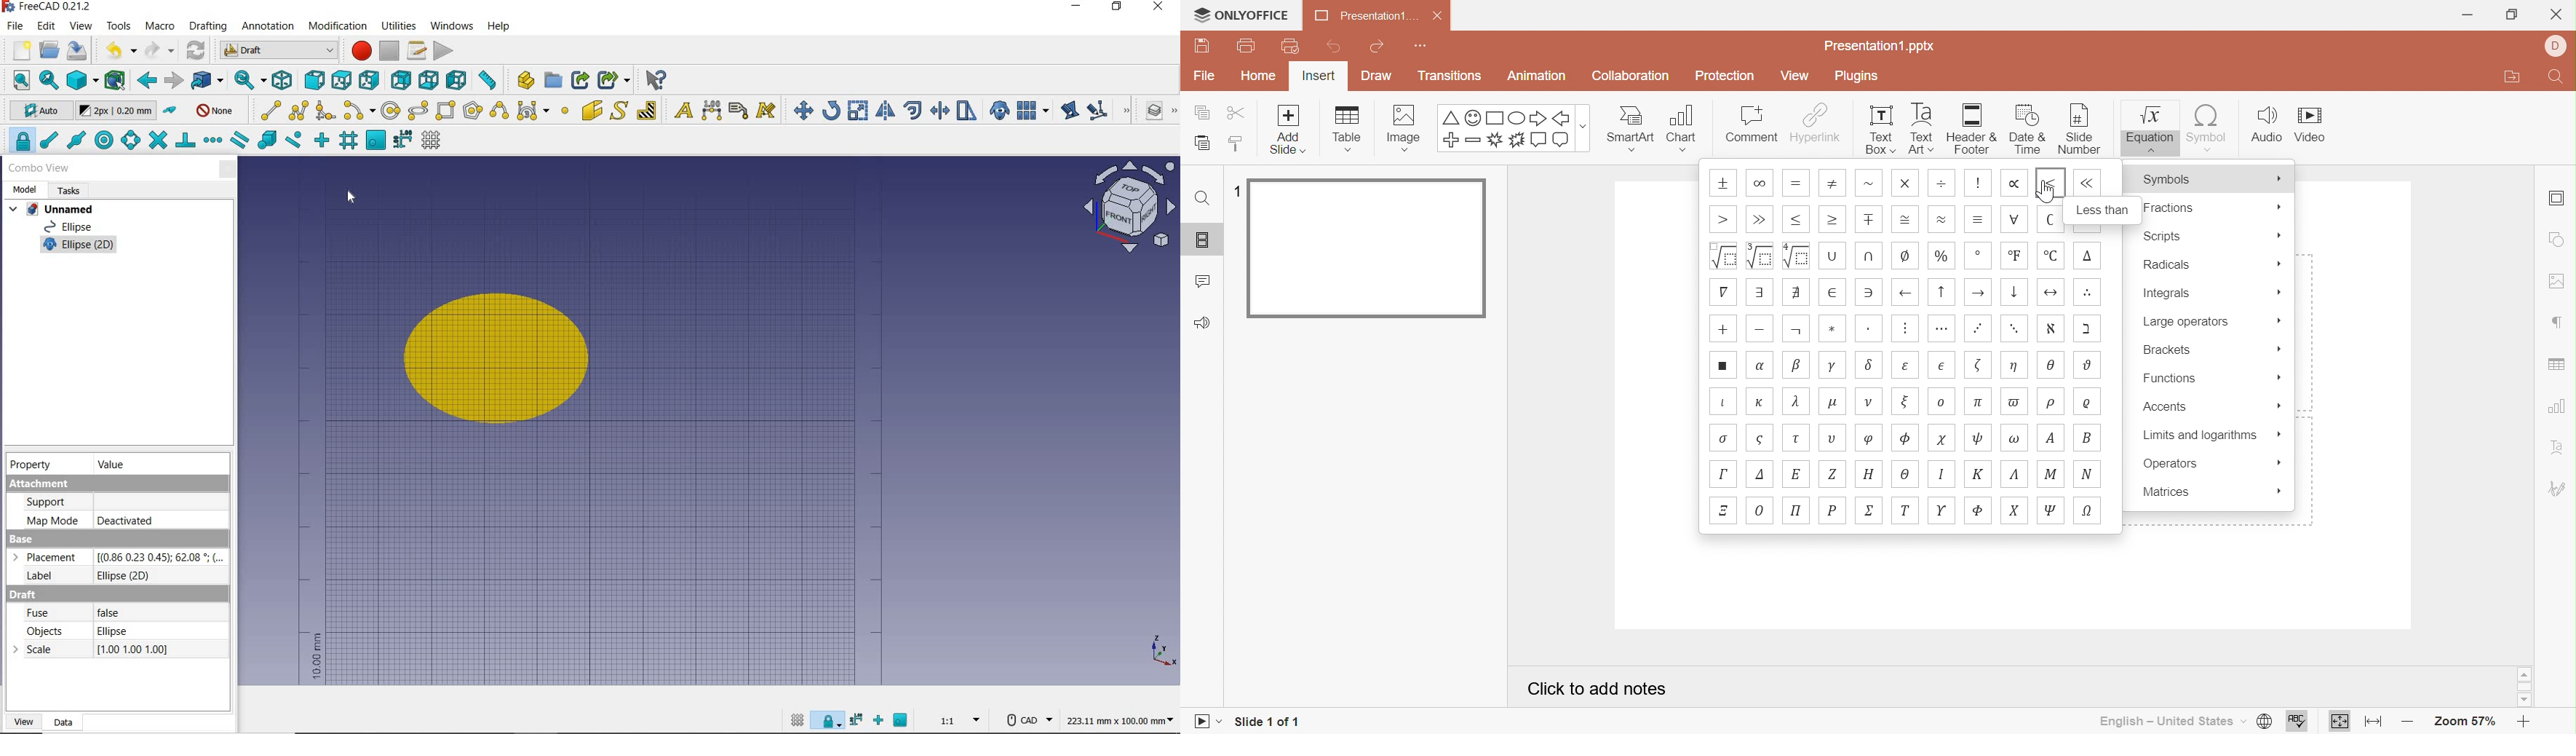  Describe the element at coordinates (2099, 213) in the screenshot. I see `Less than` at that location.